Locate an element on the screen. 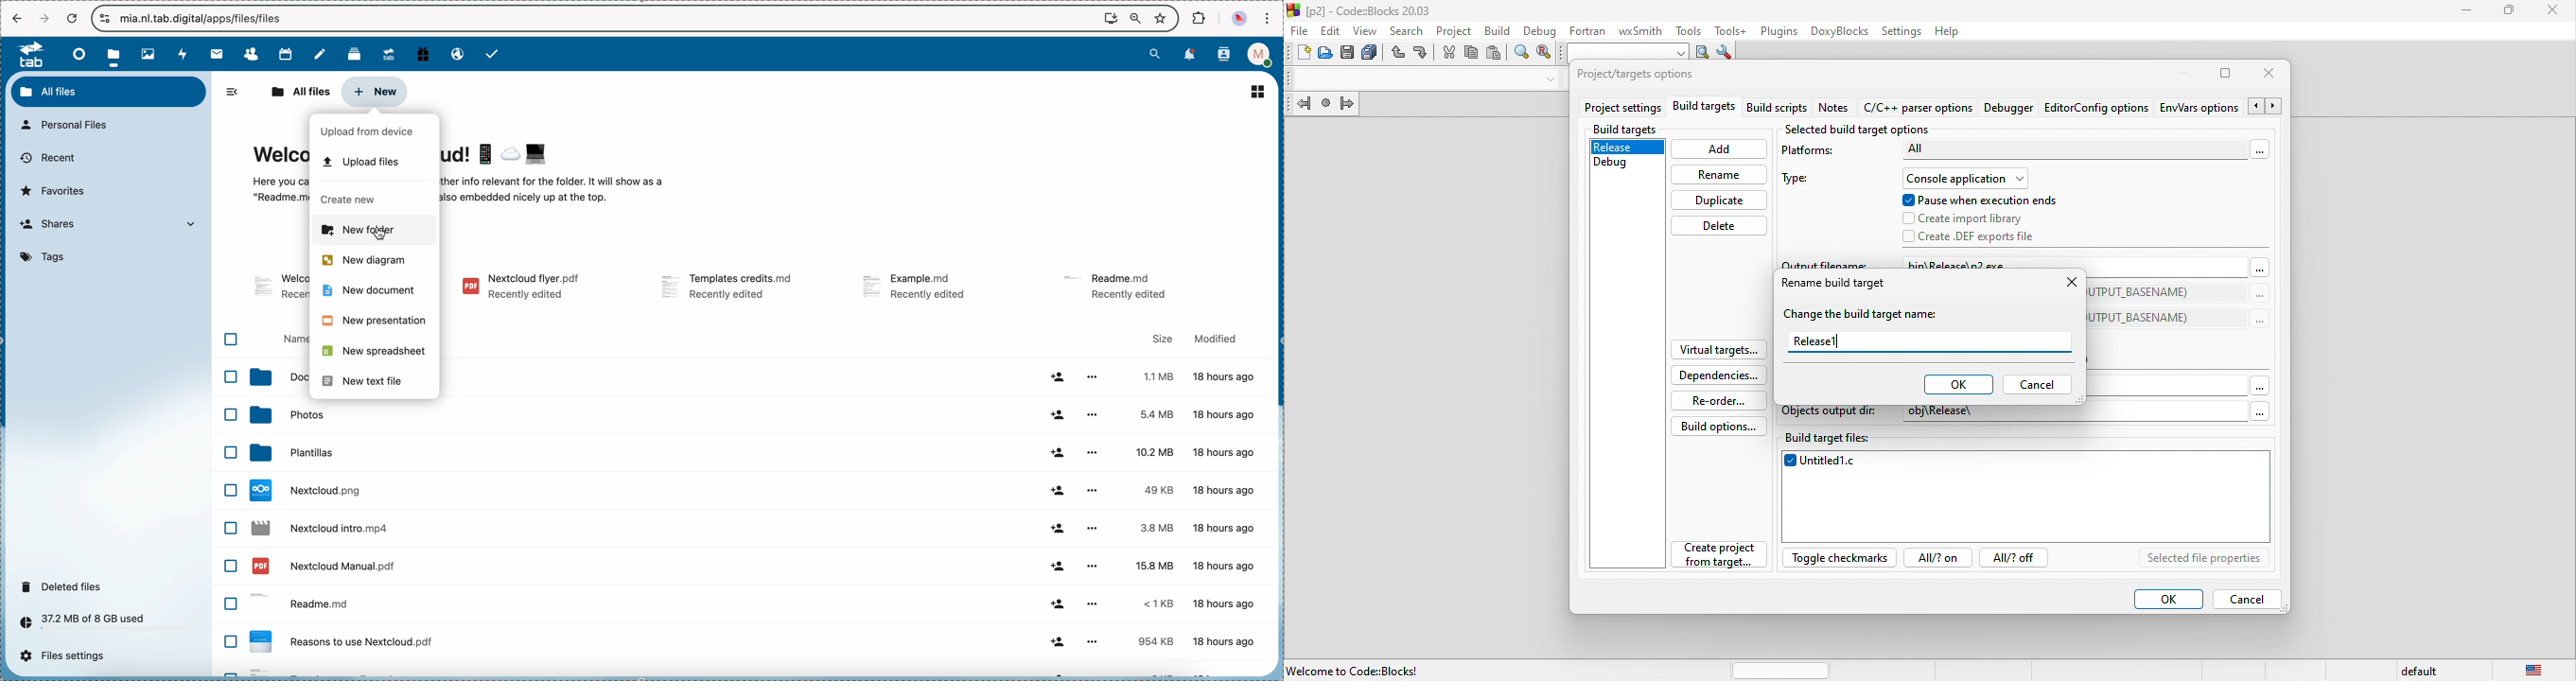  file is located at coordinates (521, 289).